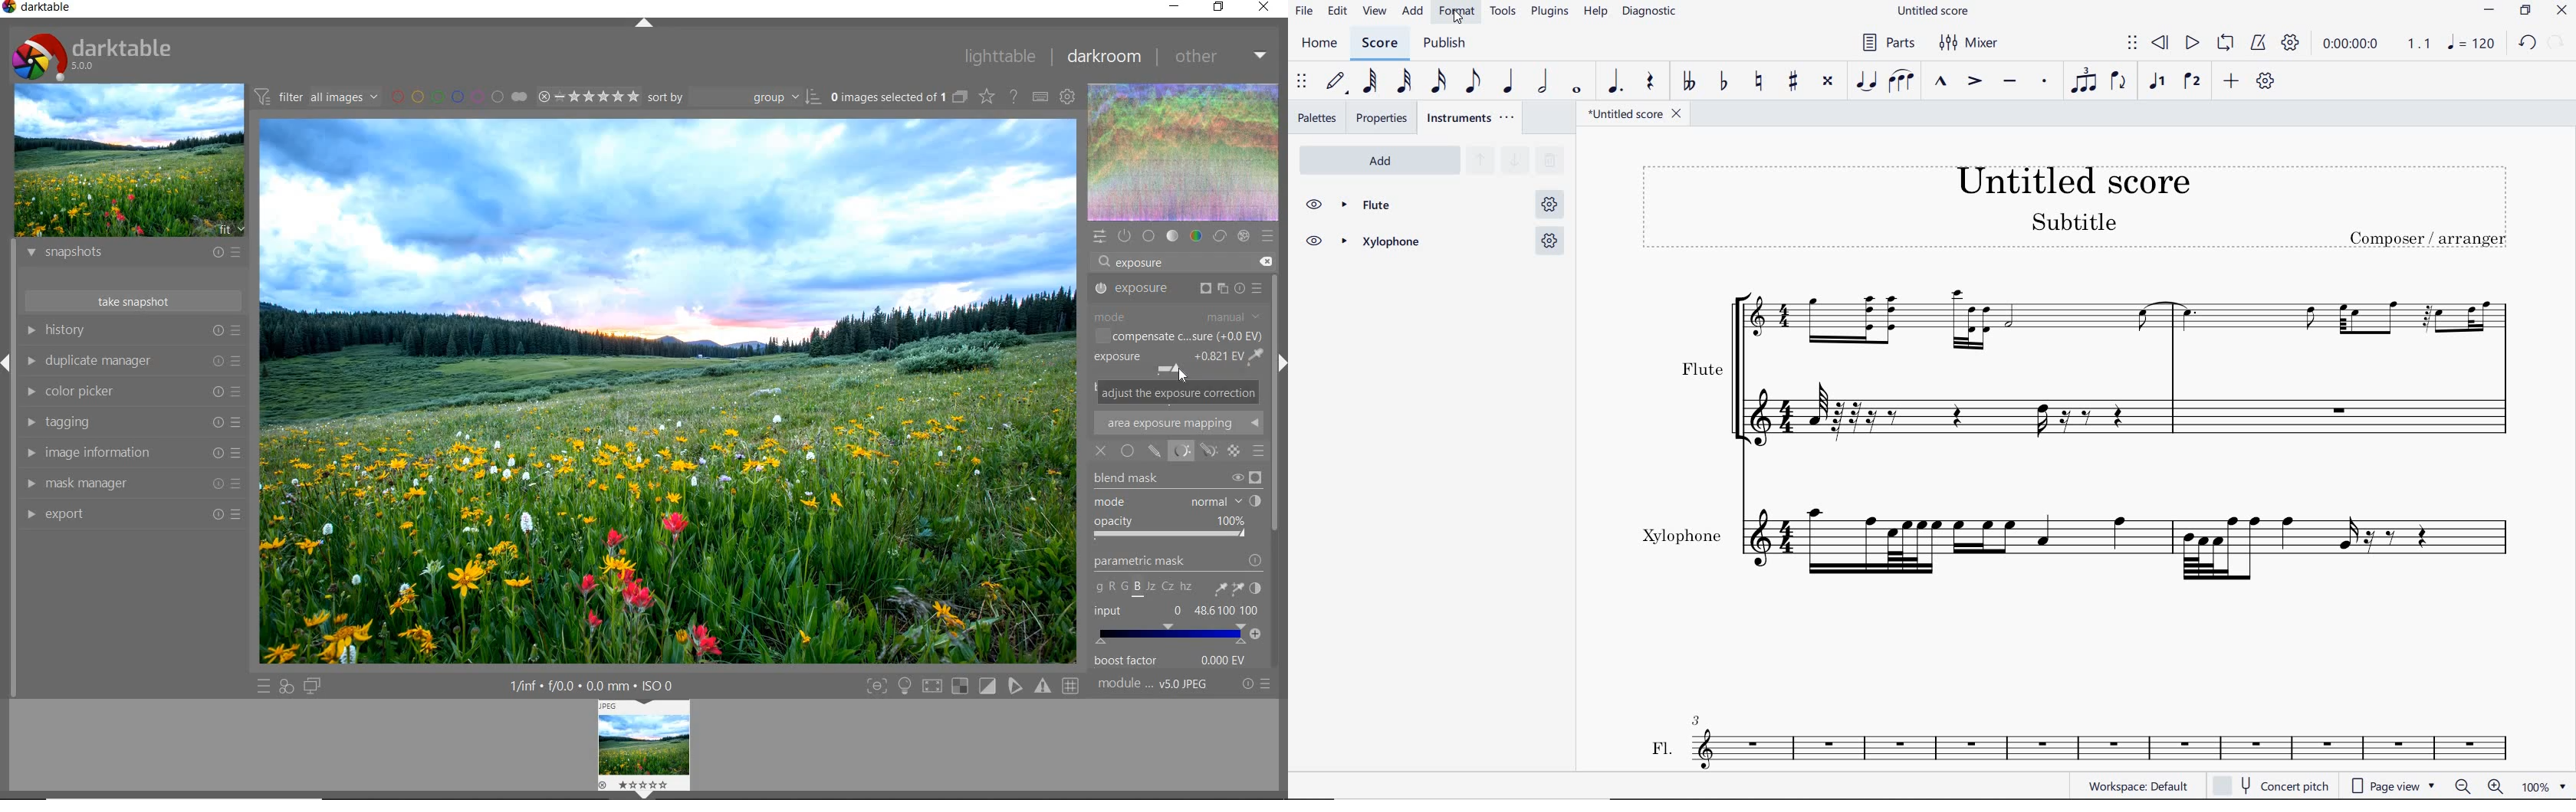  I want to click on color, so click(1197, 234).